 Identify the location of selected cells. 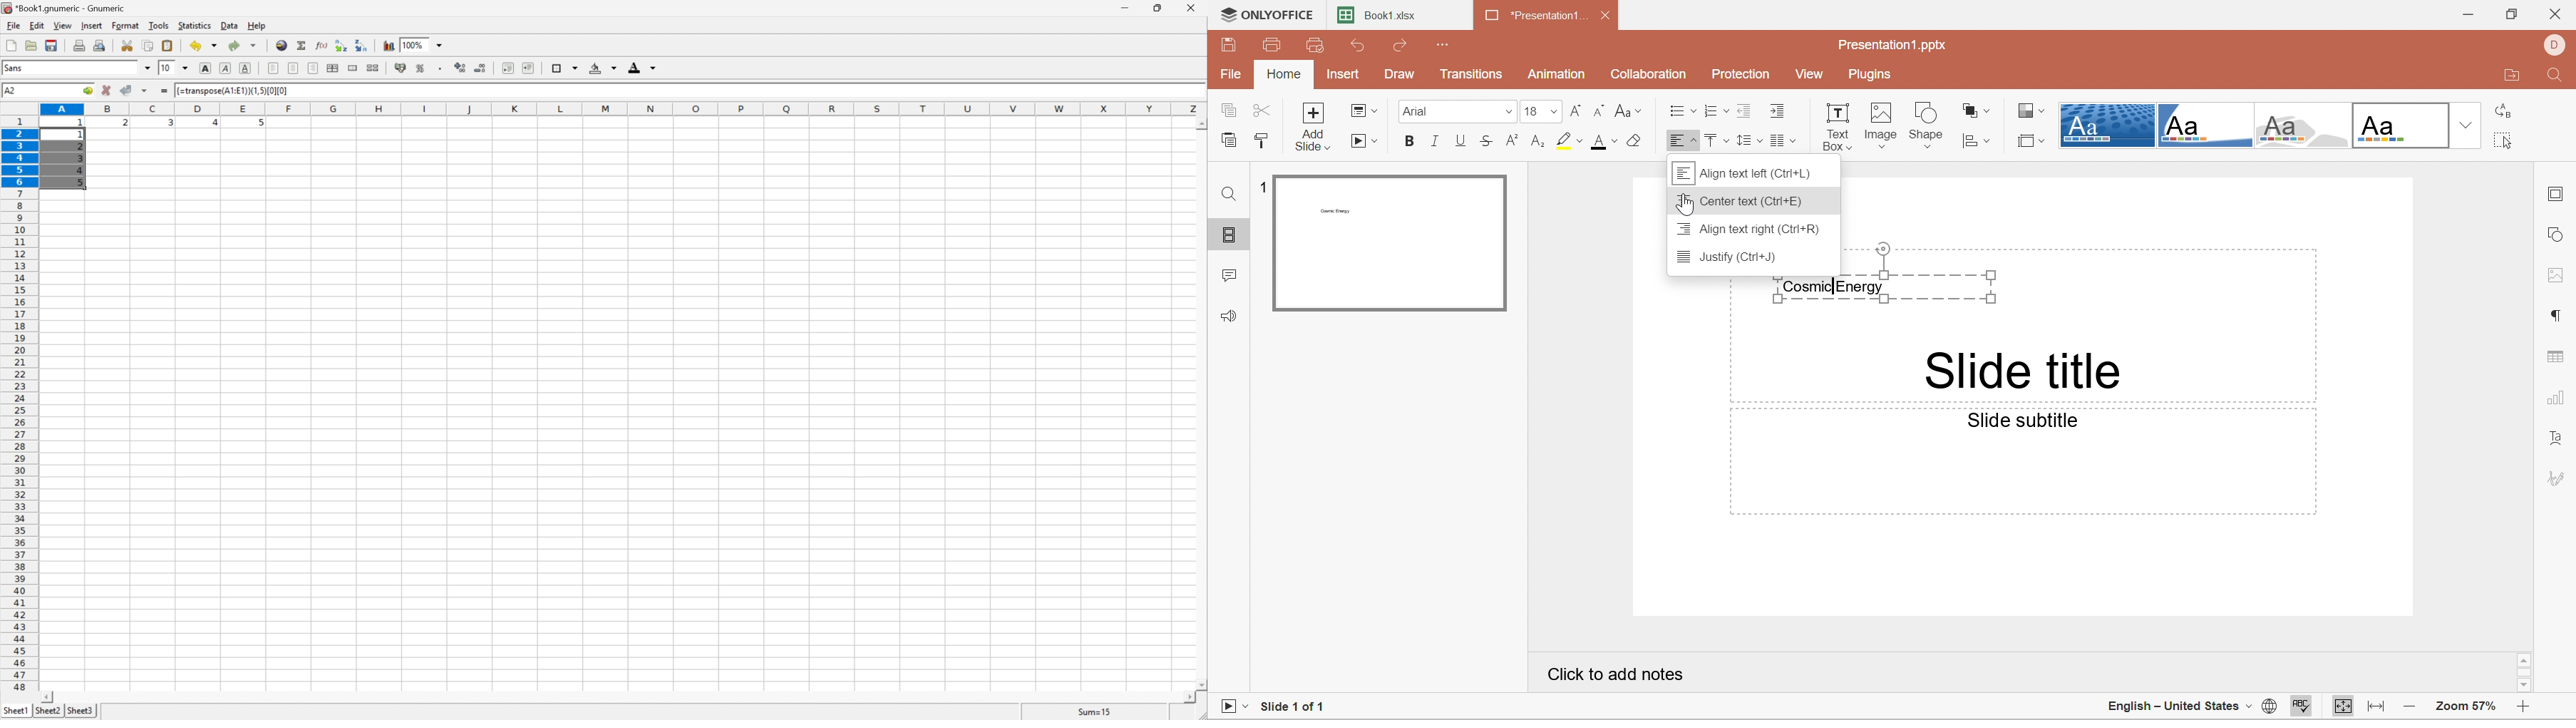
(56, 165).